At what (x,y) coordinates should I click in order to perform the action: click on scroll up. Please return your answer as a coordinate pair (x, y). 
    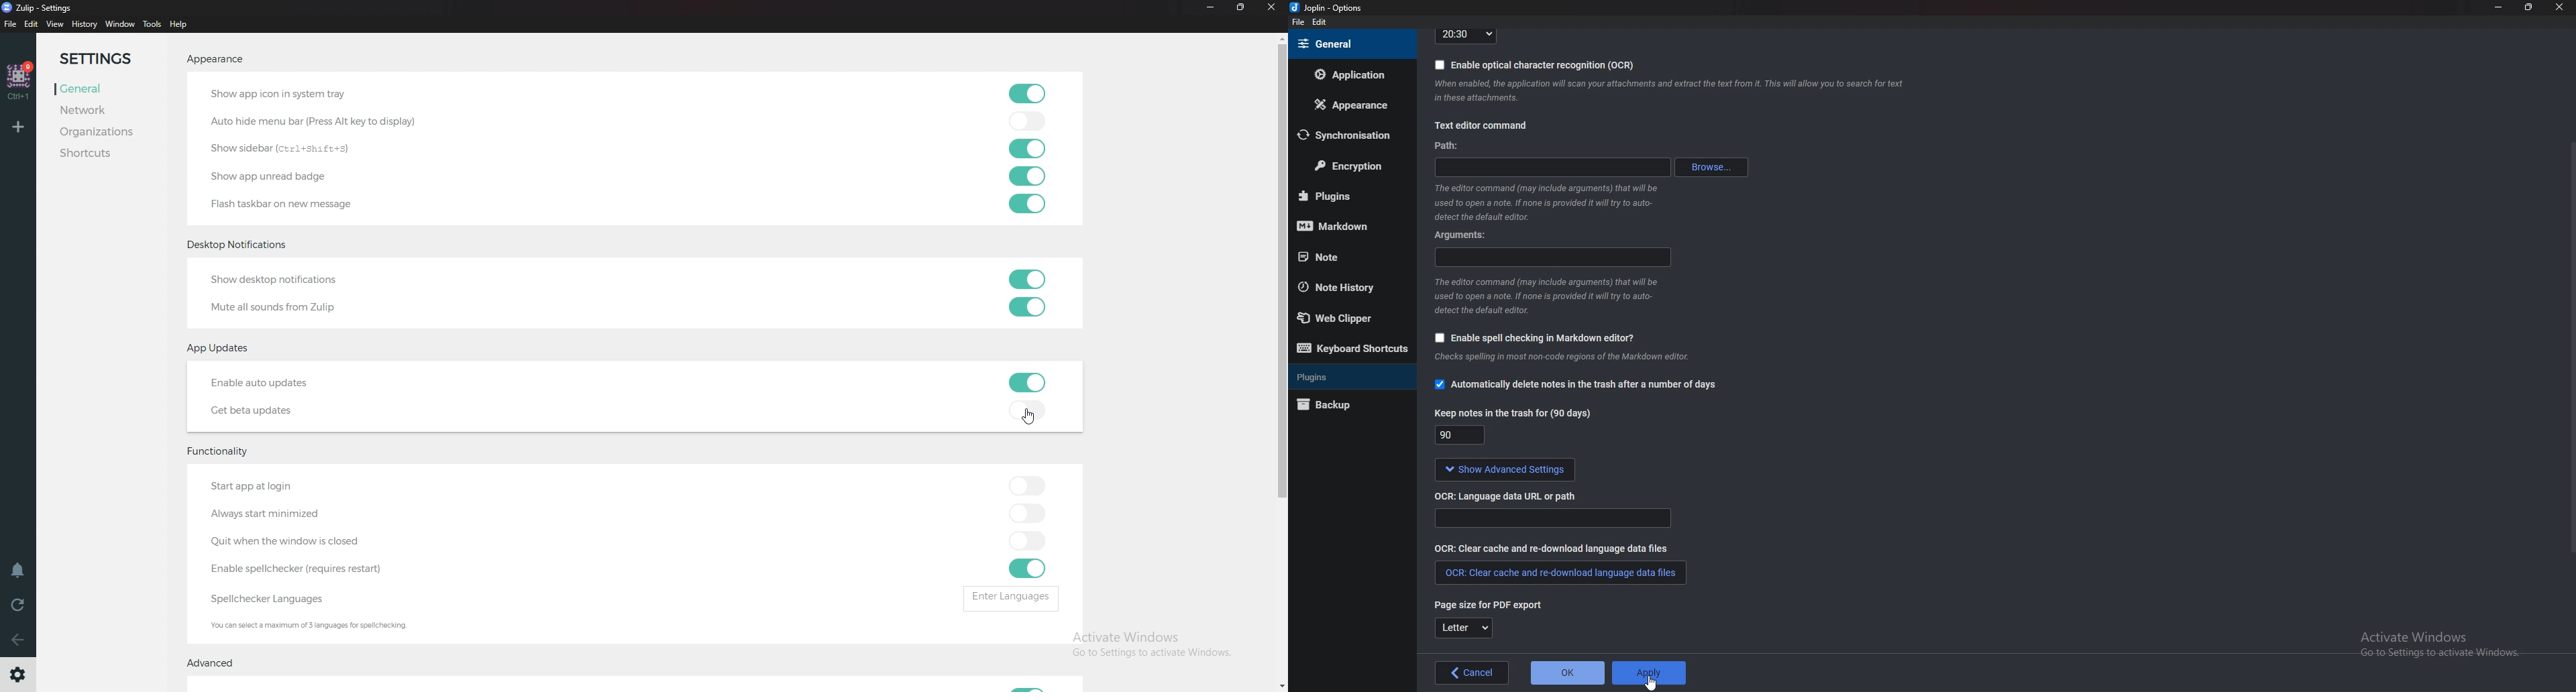
    Looking at the image, I should click on (1280, 38).